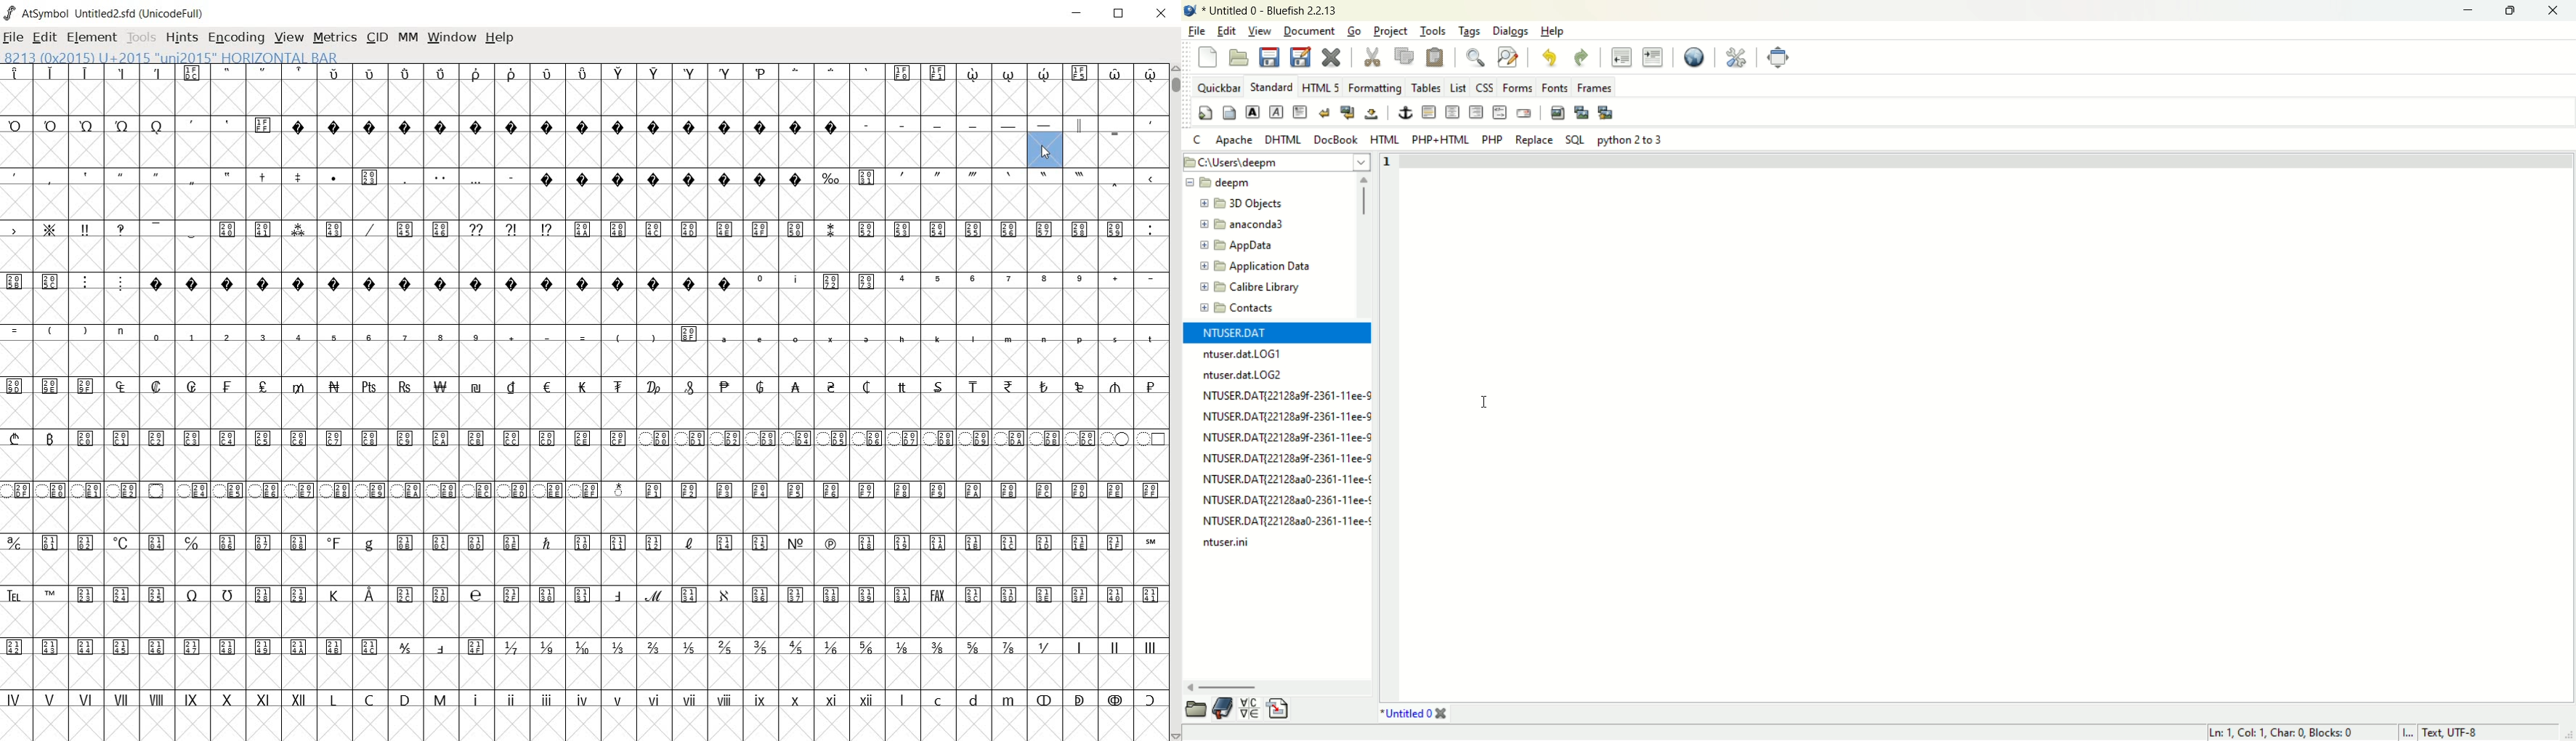 The height and width of the screenshot is (756, 2576). I want to click on NTUSER.DAT{22128a9f-2361-11ee-S, so click(1286, 457).